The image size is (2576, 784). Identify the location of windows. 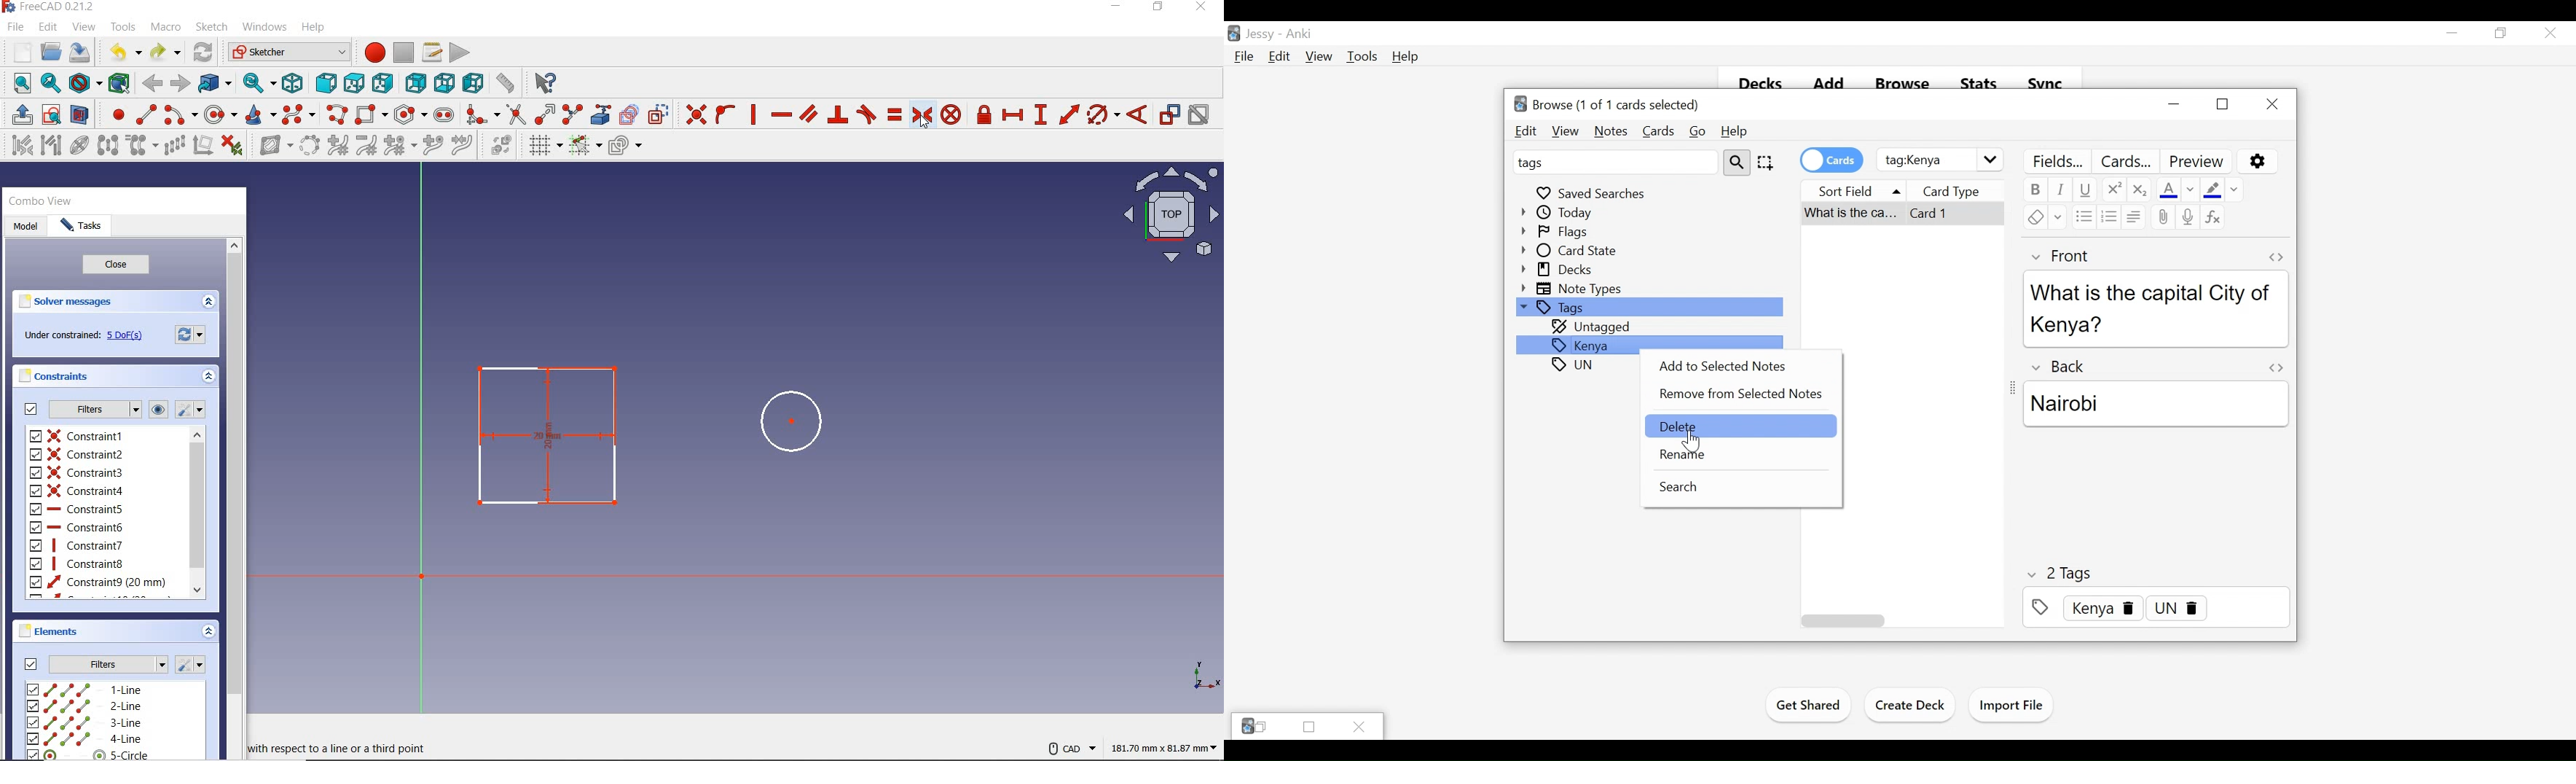
(266, 27).